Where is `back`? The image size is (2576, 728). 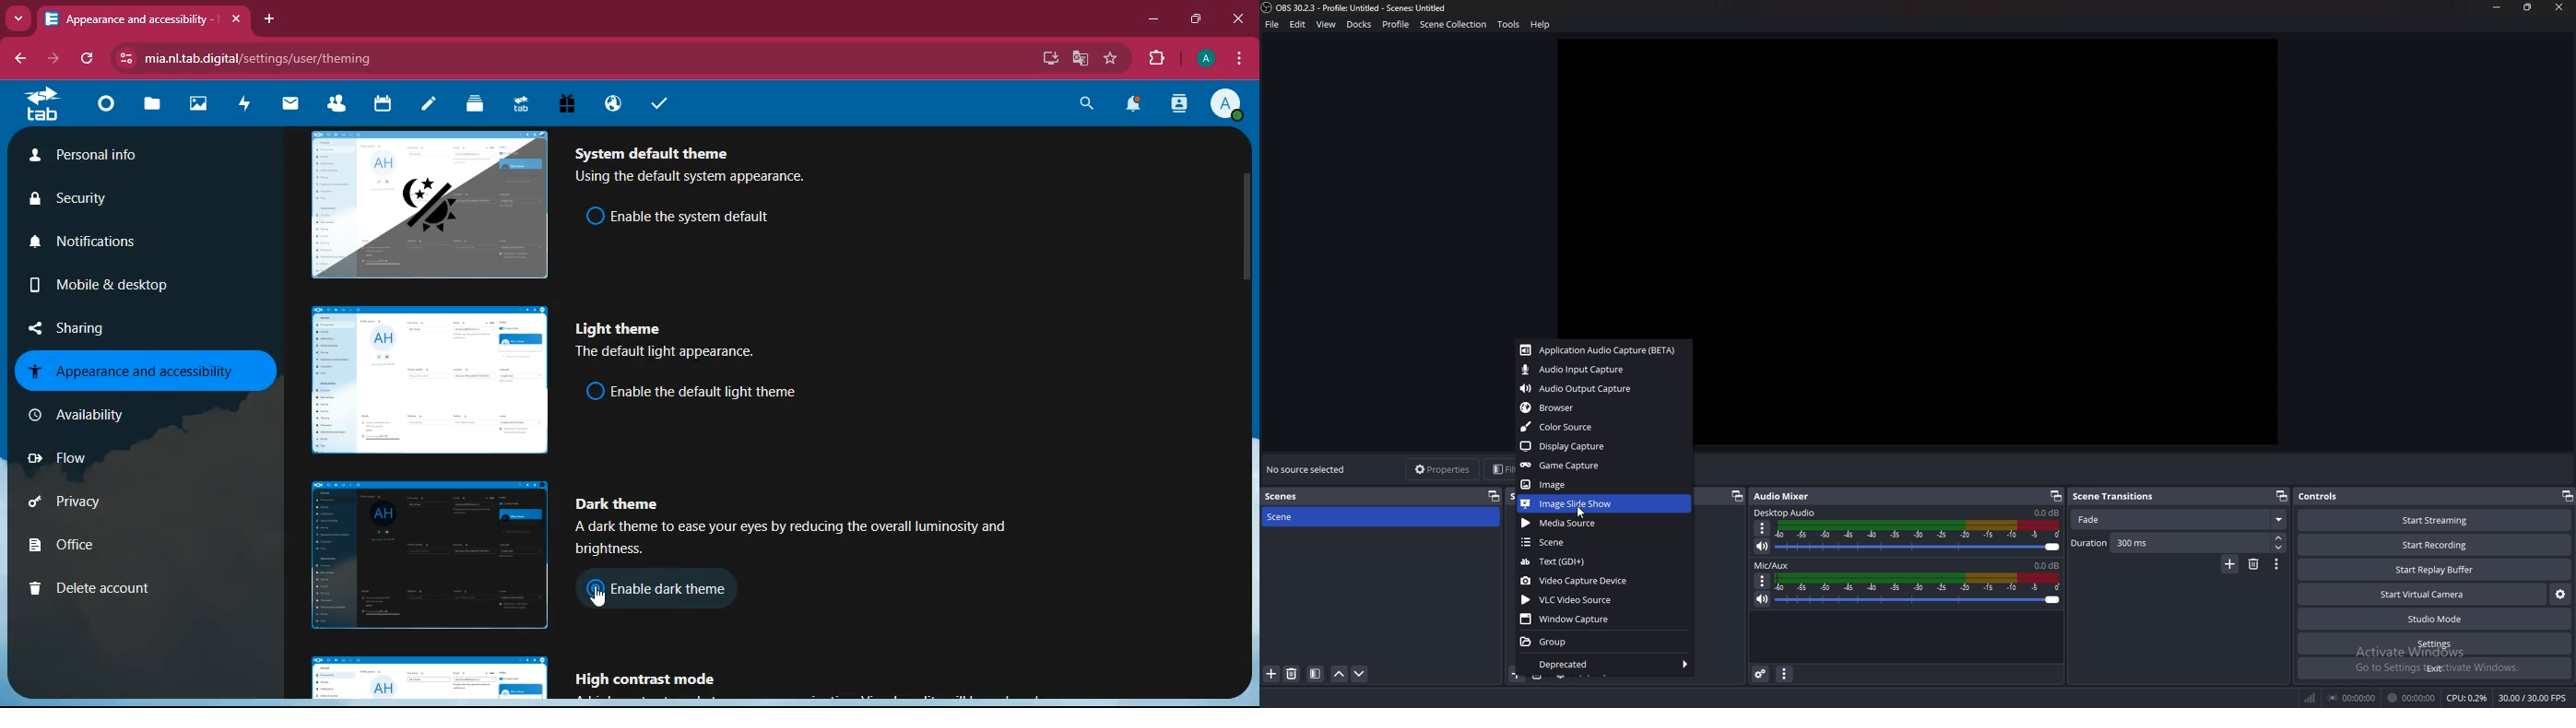 back is located at coordinates (24, 58).